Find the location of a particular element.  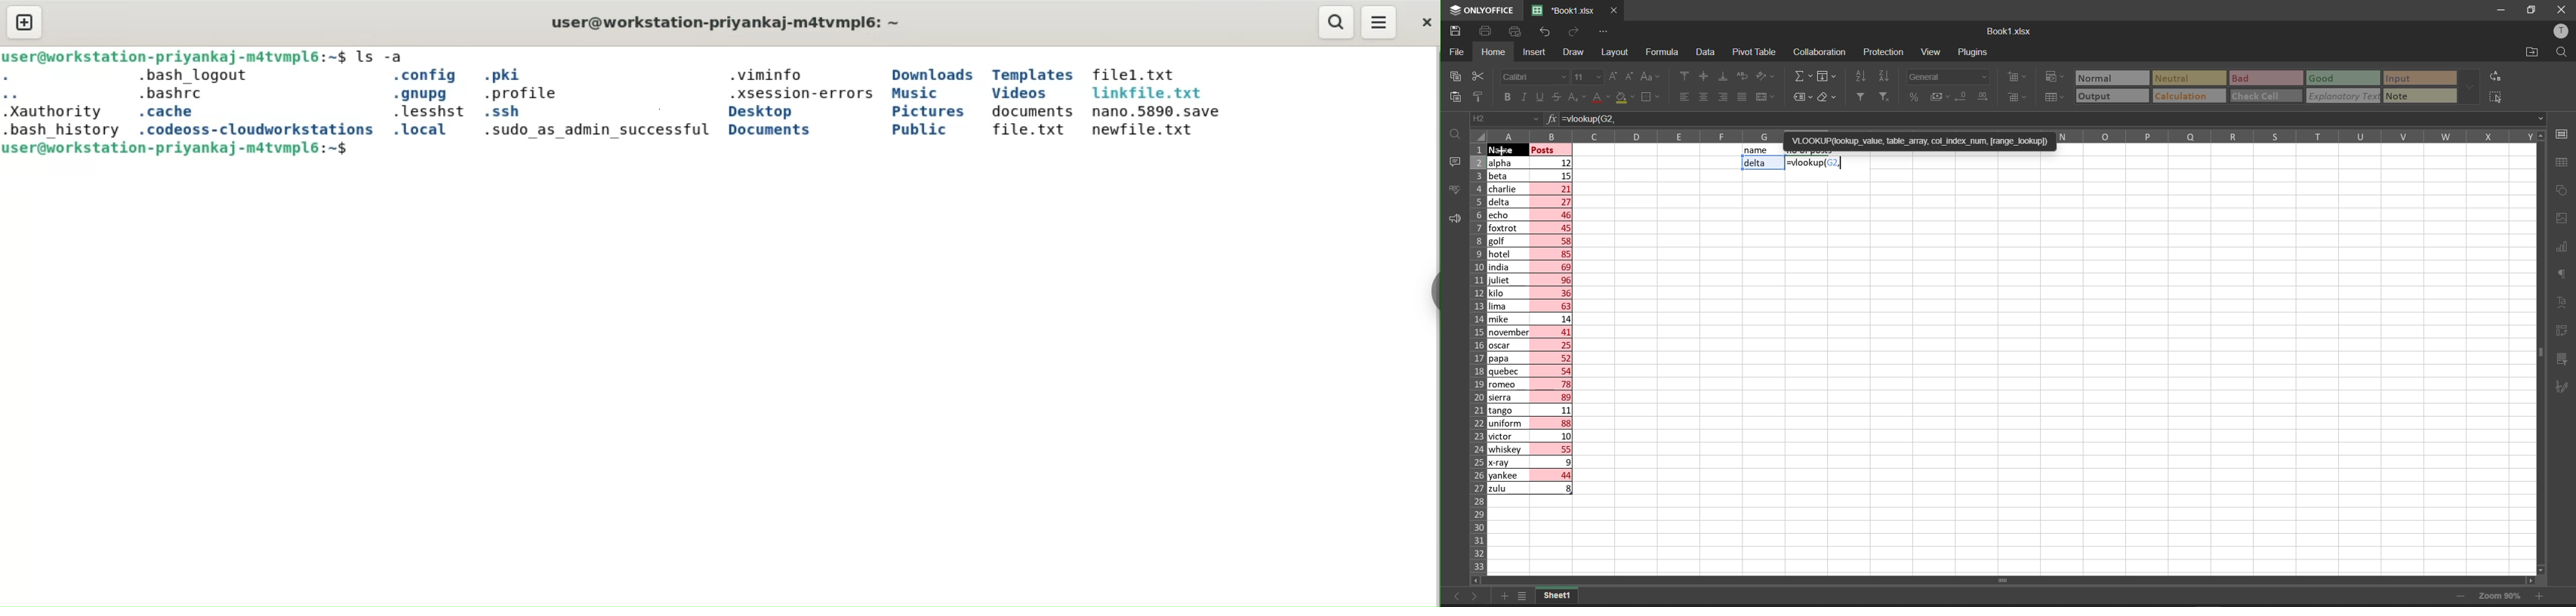

percent style is located at coordinates (1912, 98).